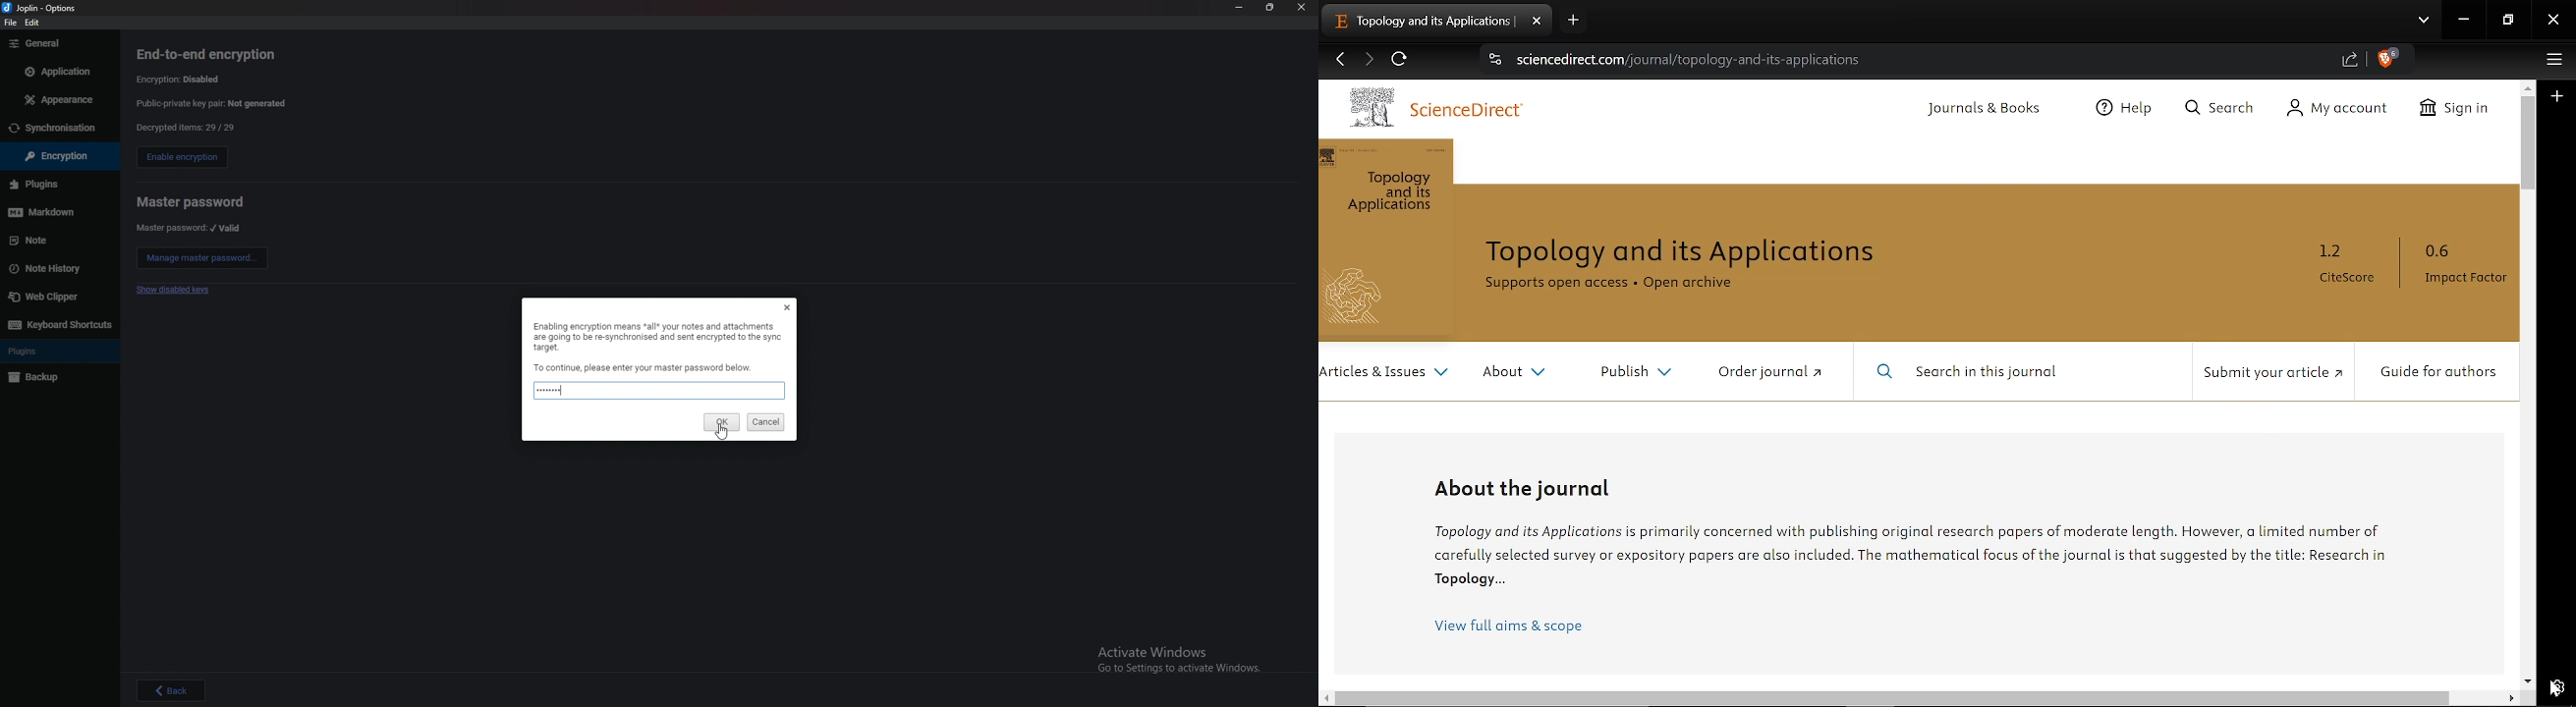  What do you see at coordinates (1551, 284) in the screenshot?
I see `Supports open access` at bounding box center [1551, 284].